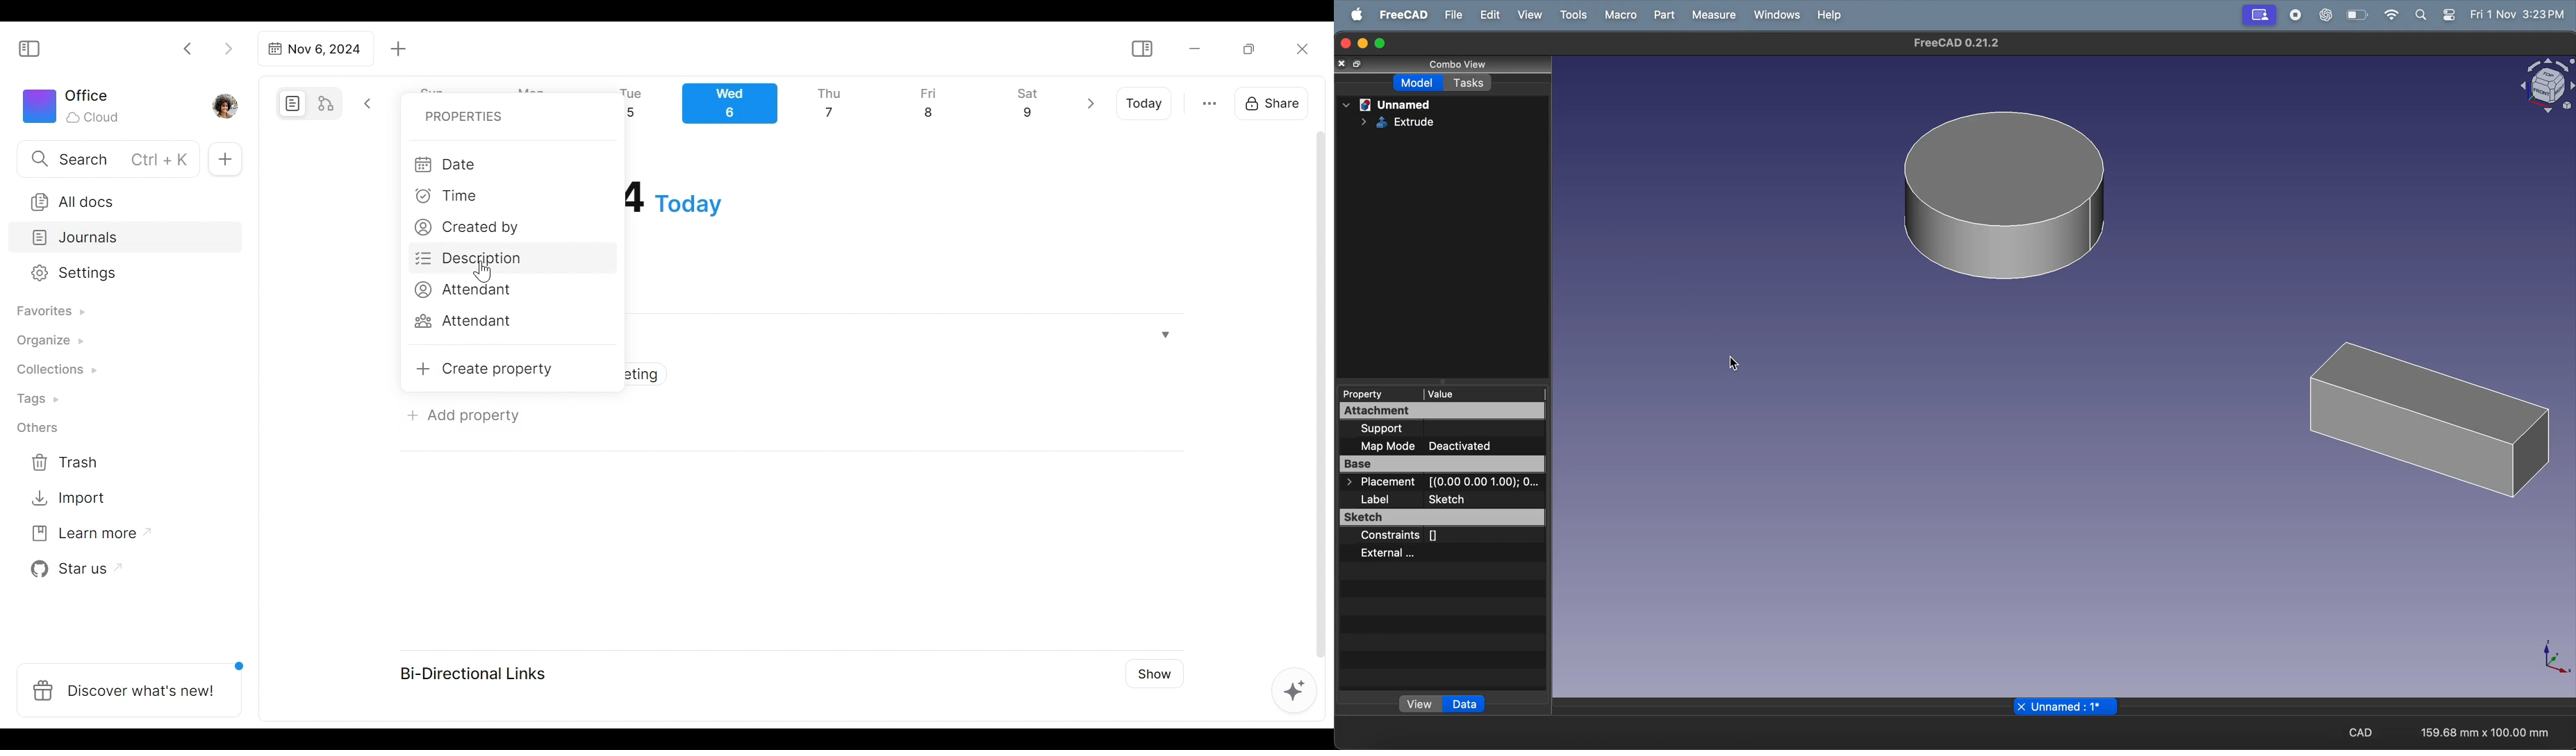  Describe the element at coordinates (1714, 16) in the screenshot. I see `Measure` at that location.